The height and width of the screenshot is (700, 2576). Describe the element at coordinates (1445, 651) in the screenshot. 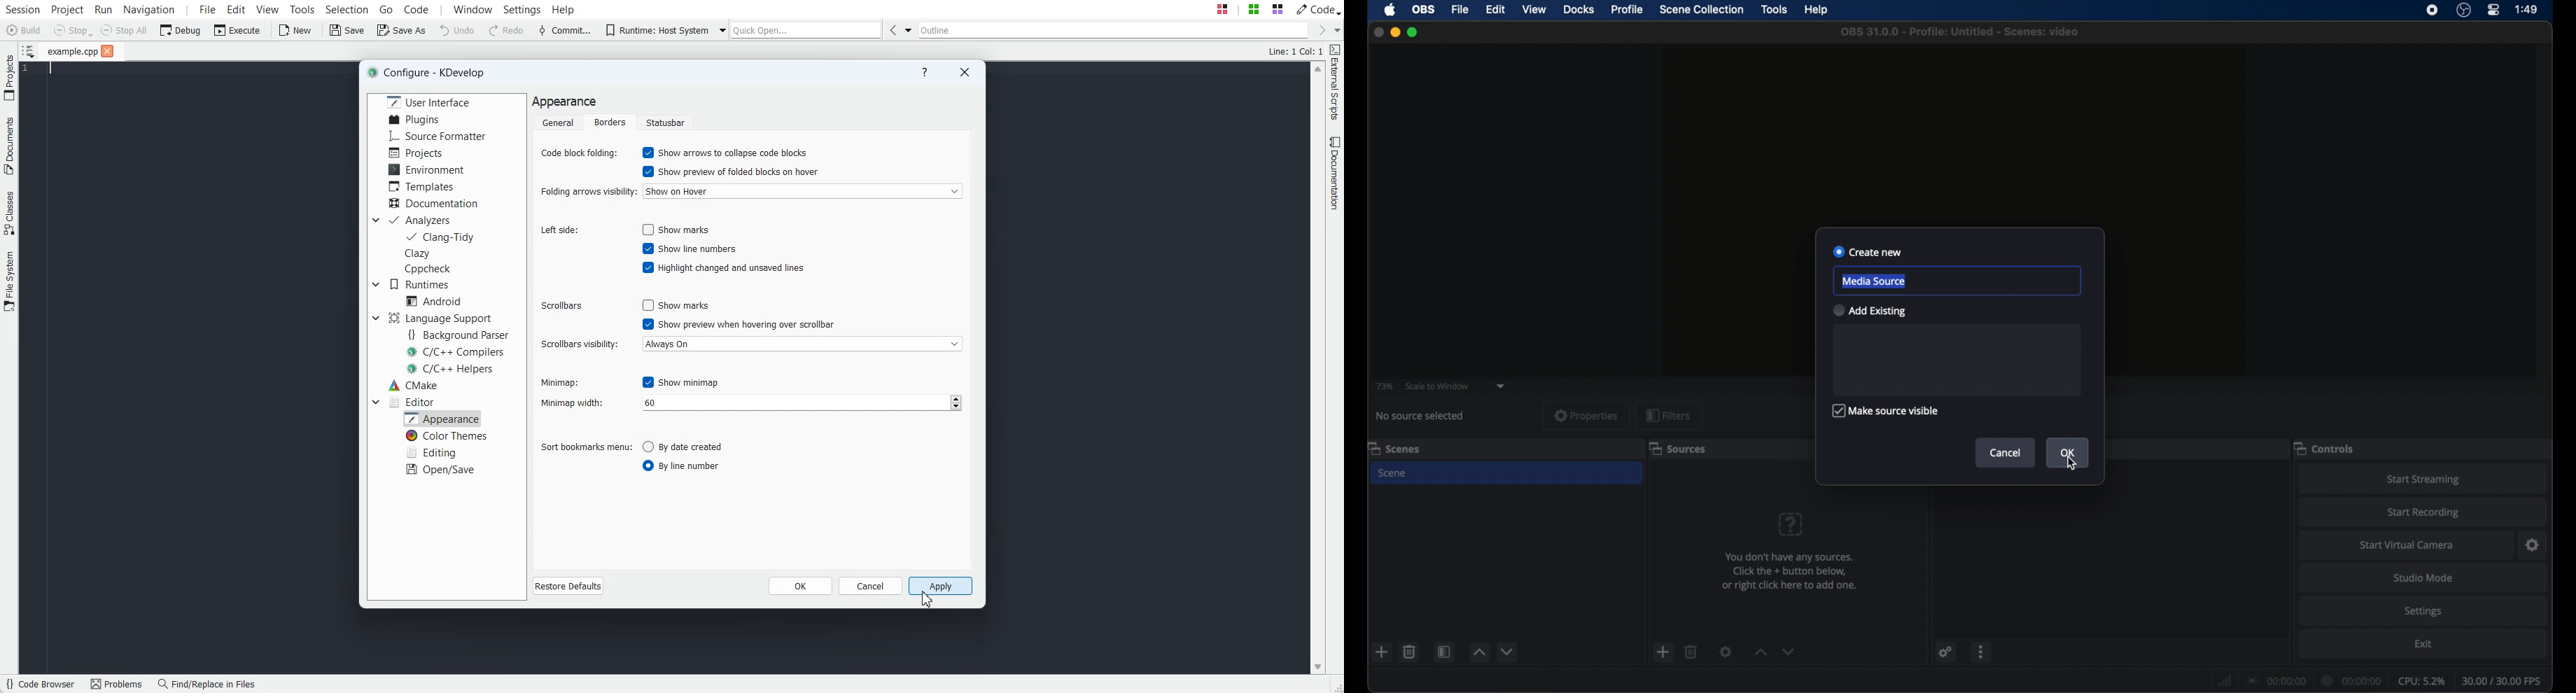

I see `scene filters` at that location.